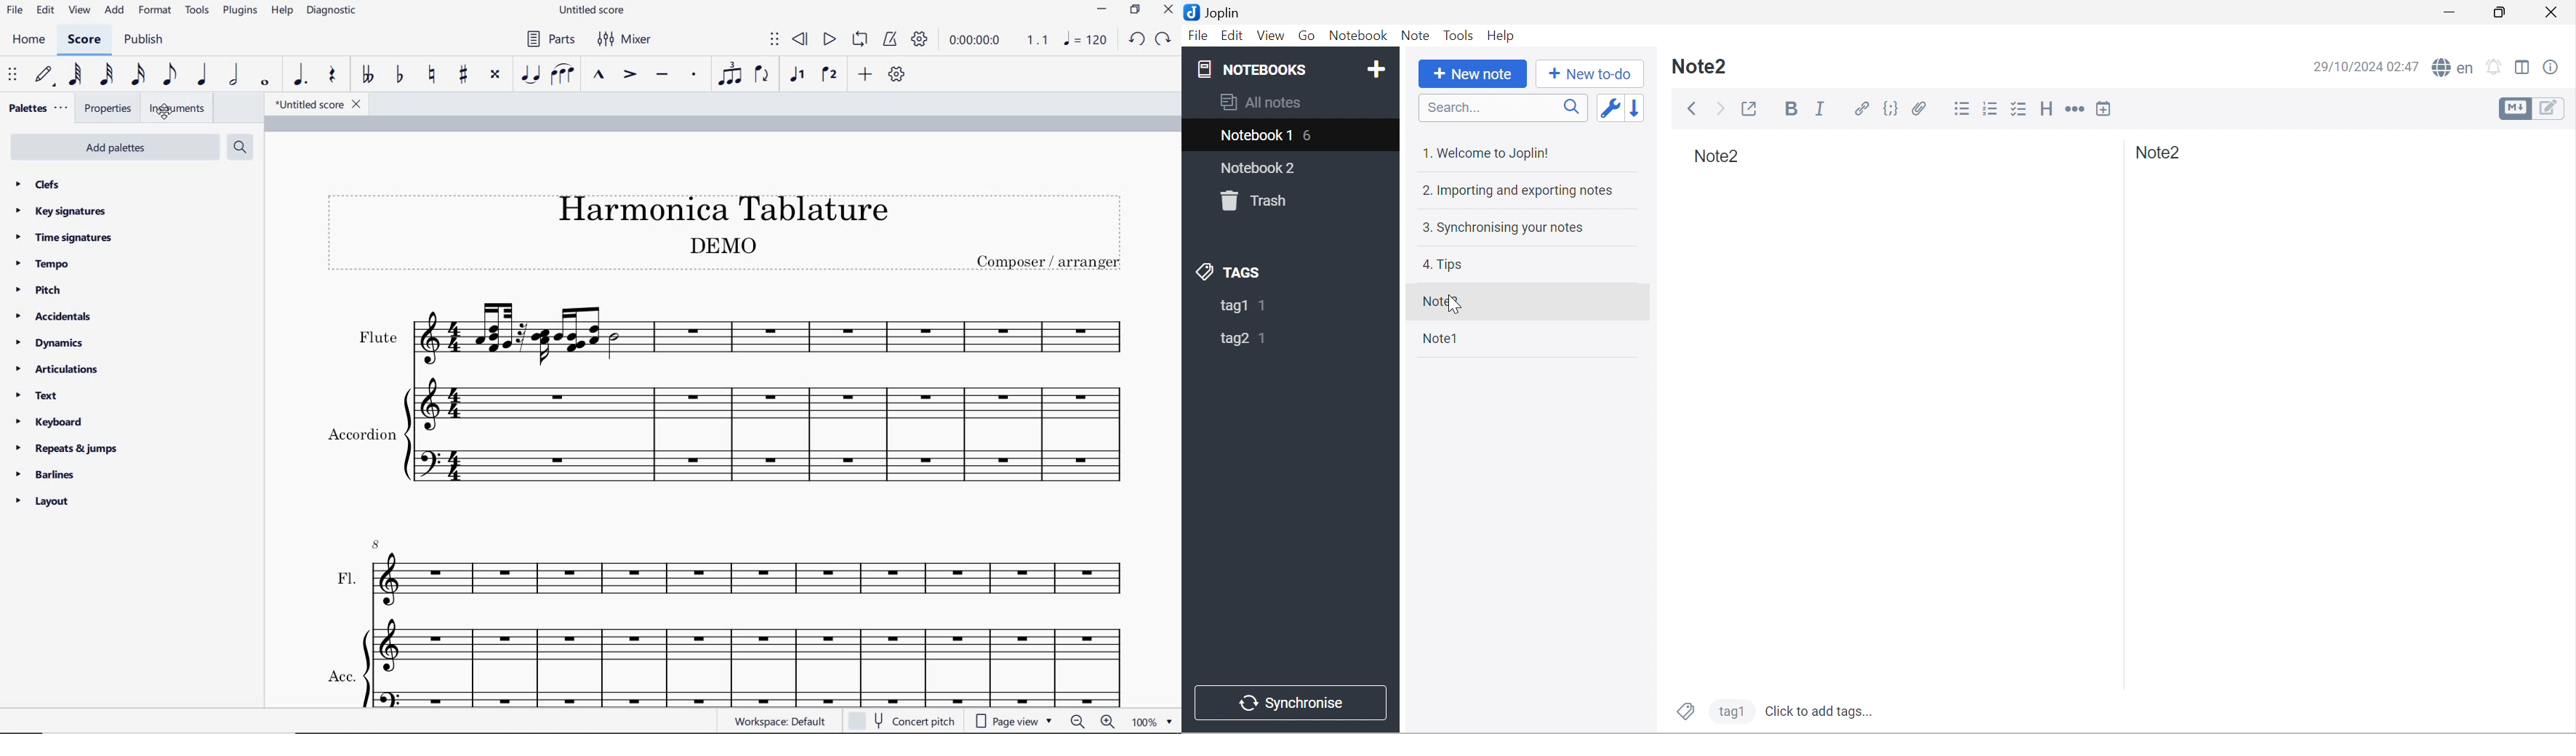 The width and height of the screenshot is (2576, 756). What do you see at coordinates (312, 103) in the screenshot?
I see `file name` at bounding box center [312, 103].